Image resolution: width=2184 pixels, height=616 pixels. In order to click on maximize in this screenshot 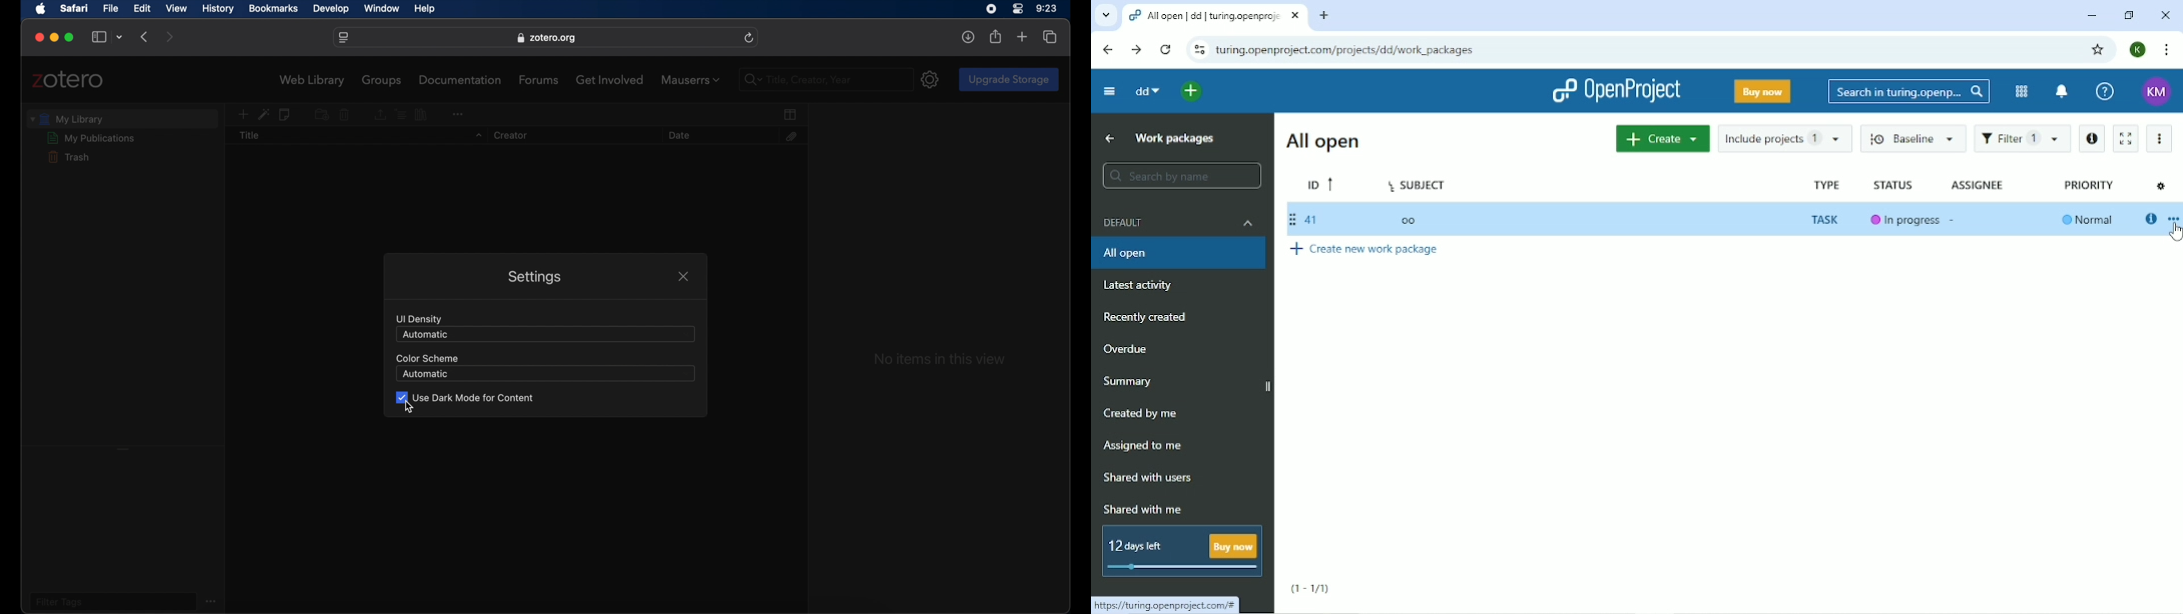, I will do `click(70, 38)`.